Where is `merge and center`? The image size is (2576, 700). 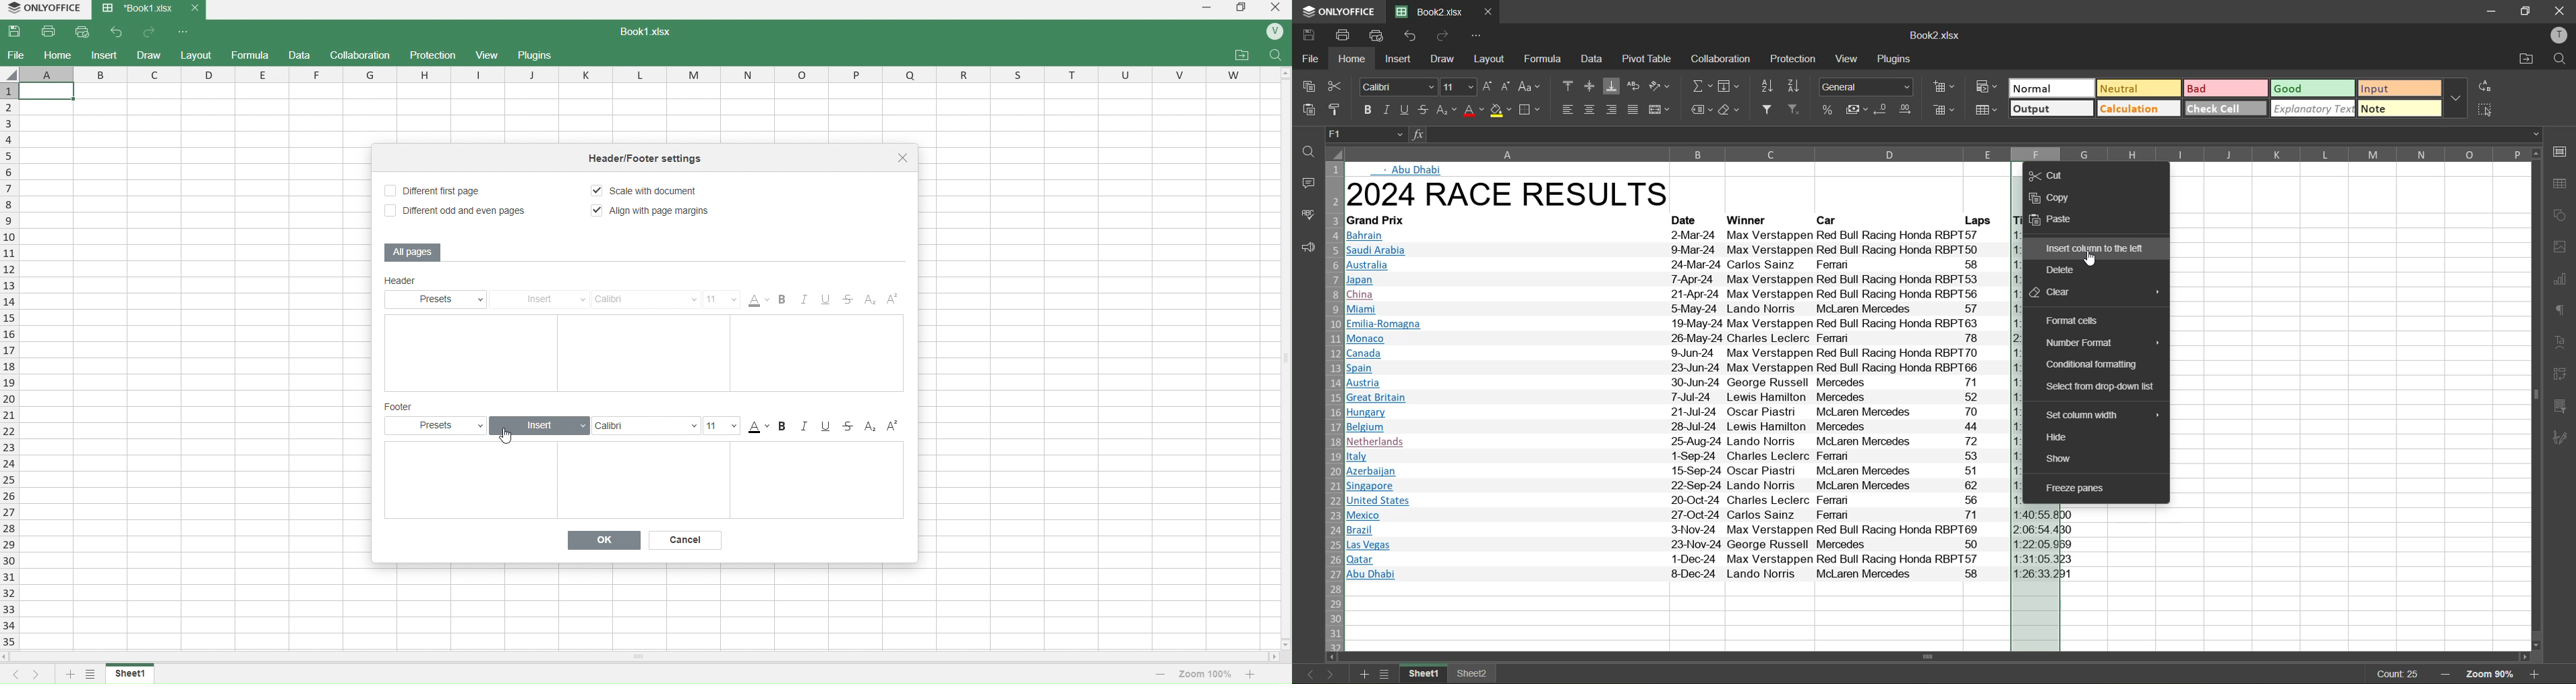 merge and center is located at coordinates (1659, 108).